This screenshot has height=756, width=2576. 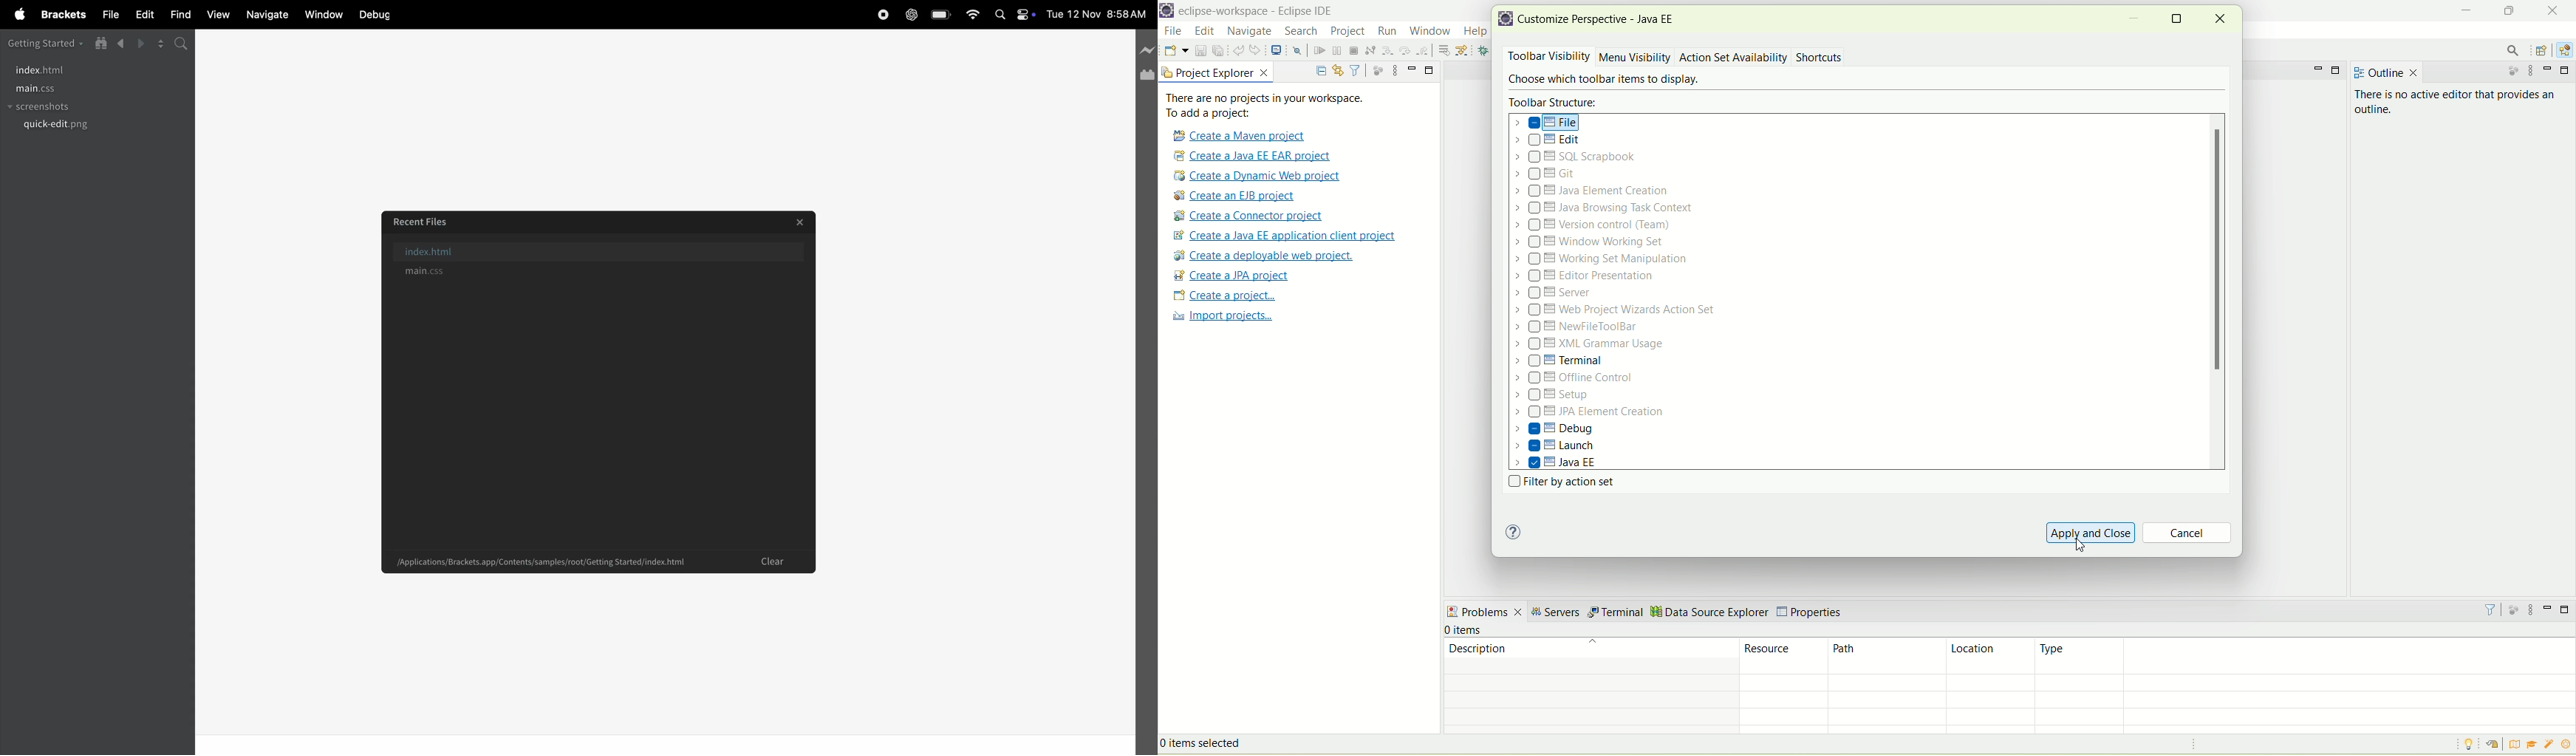 What do you see at coordinates (606, 250) in the screenshot?
I see `index html` at bounding box center [606, 250].